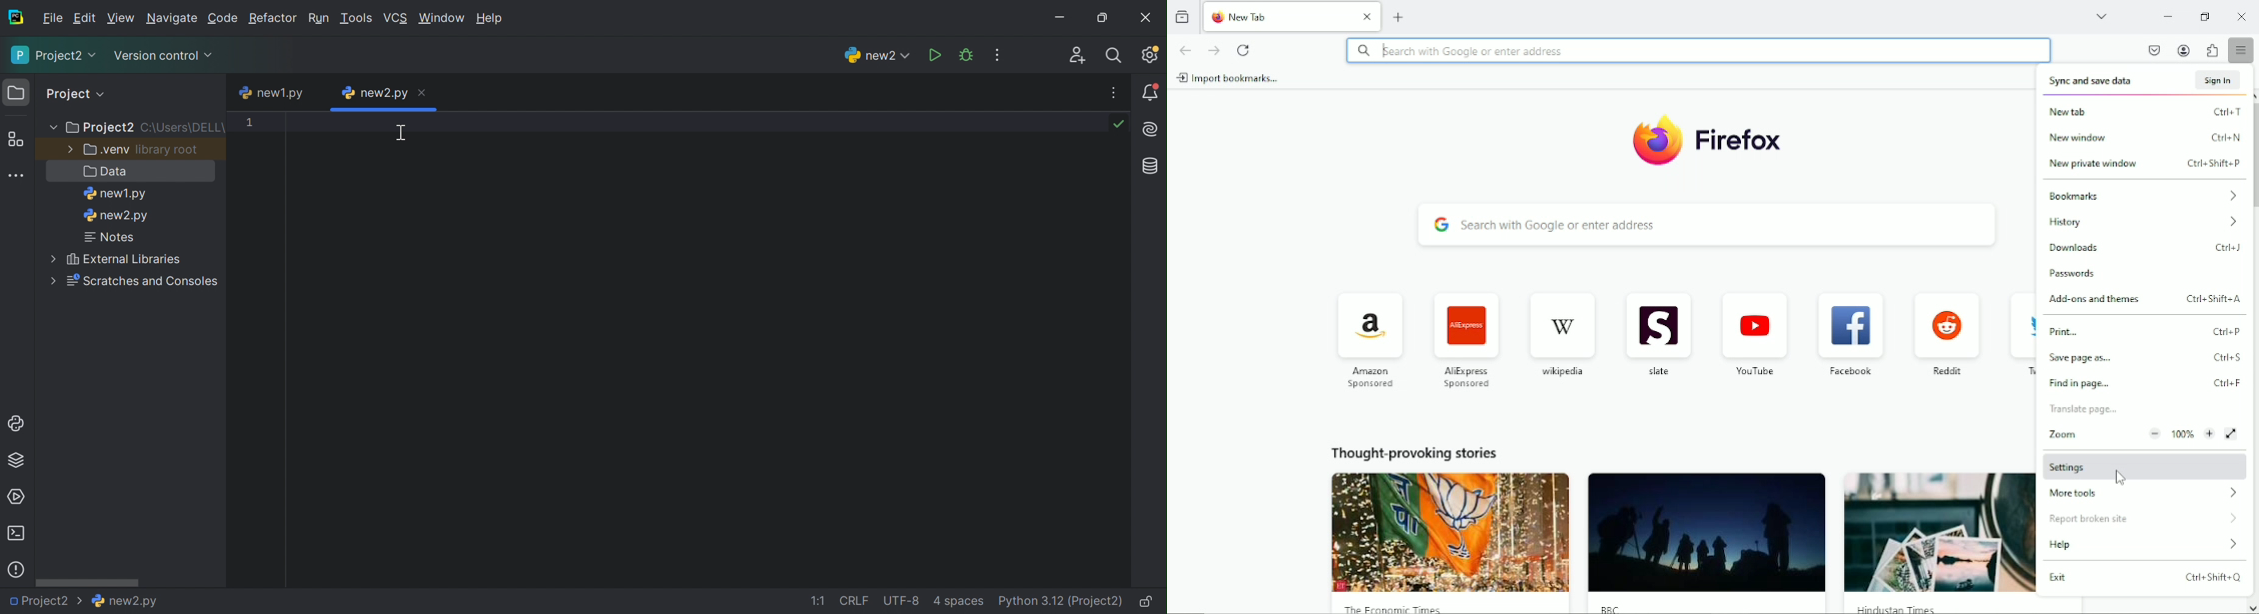 Image resolution: width=2268 pixels, height=616 pixels. I want to click on Search with google or enter address, so click(1699, 48).